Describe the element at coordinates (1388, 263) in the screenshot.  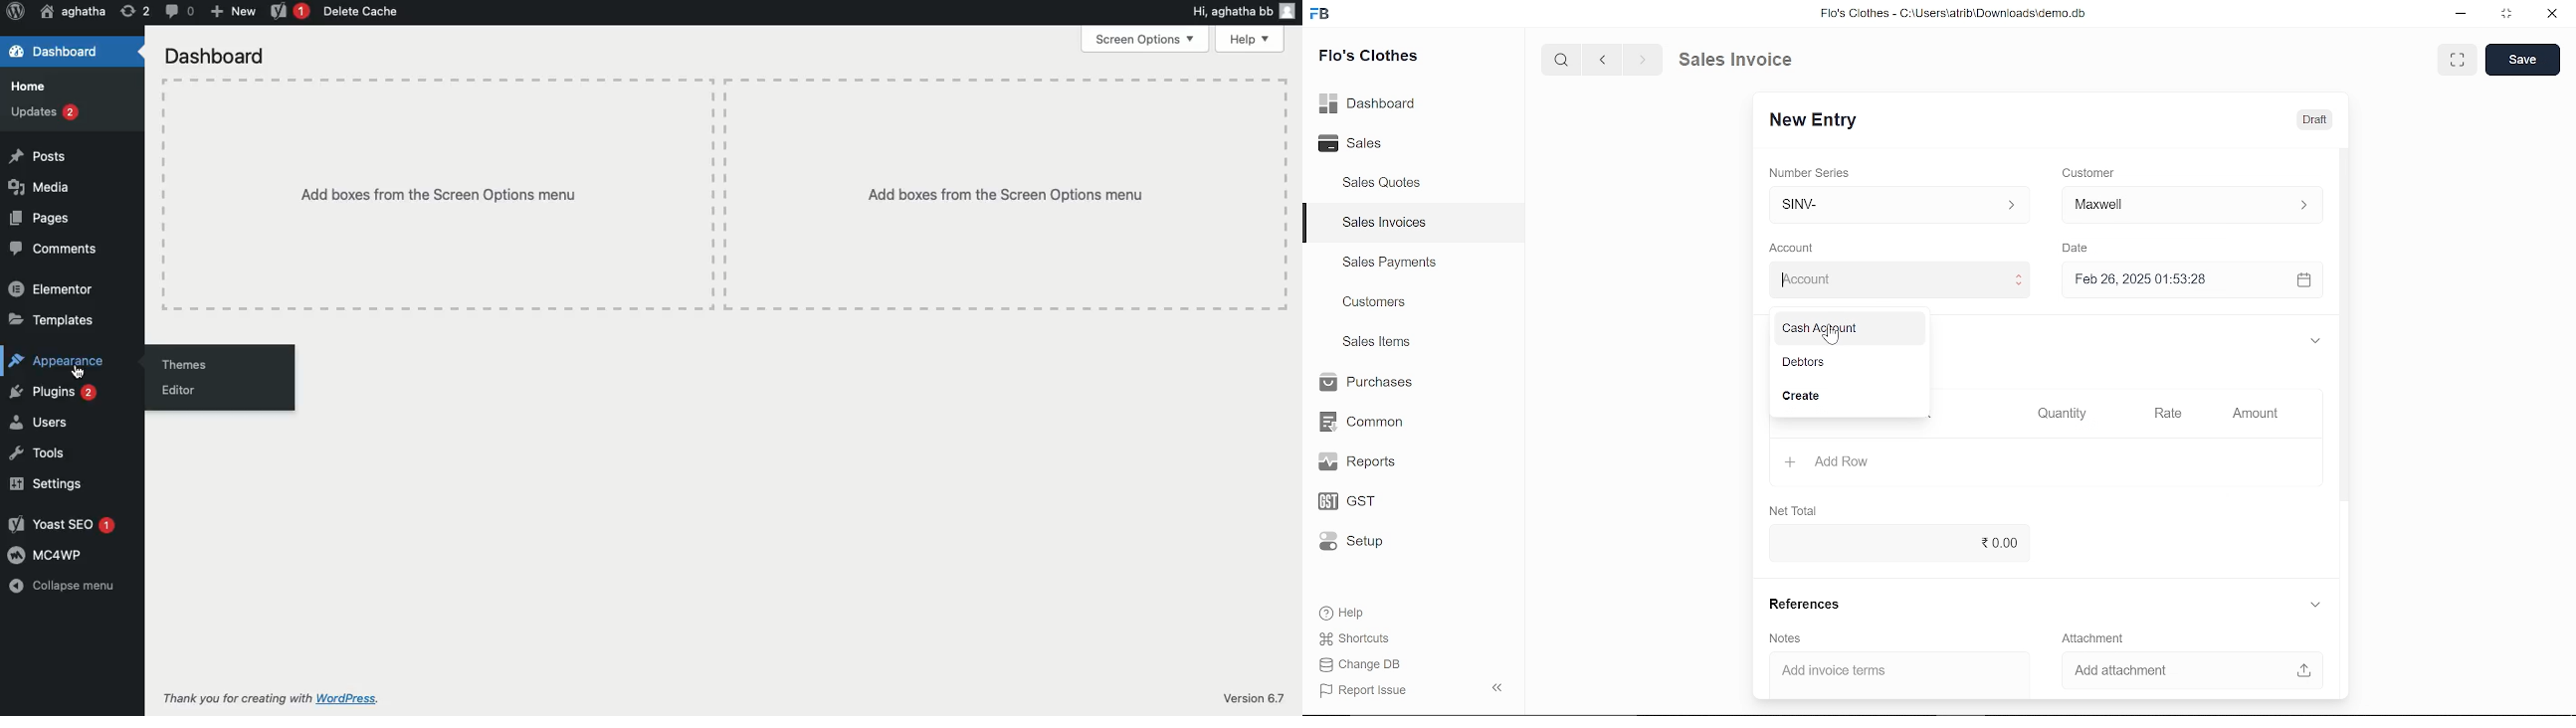
I see `Sales Payments.` at that location.